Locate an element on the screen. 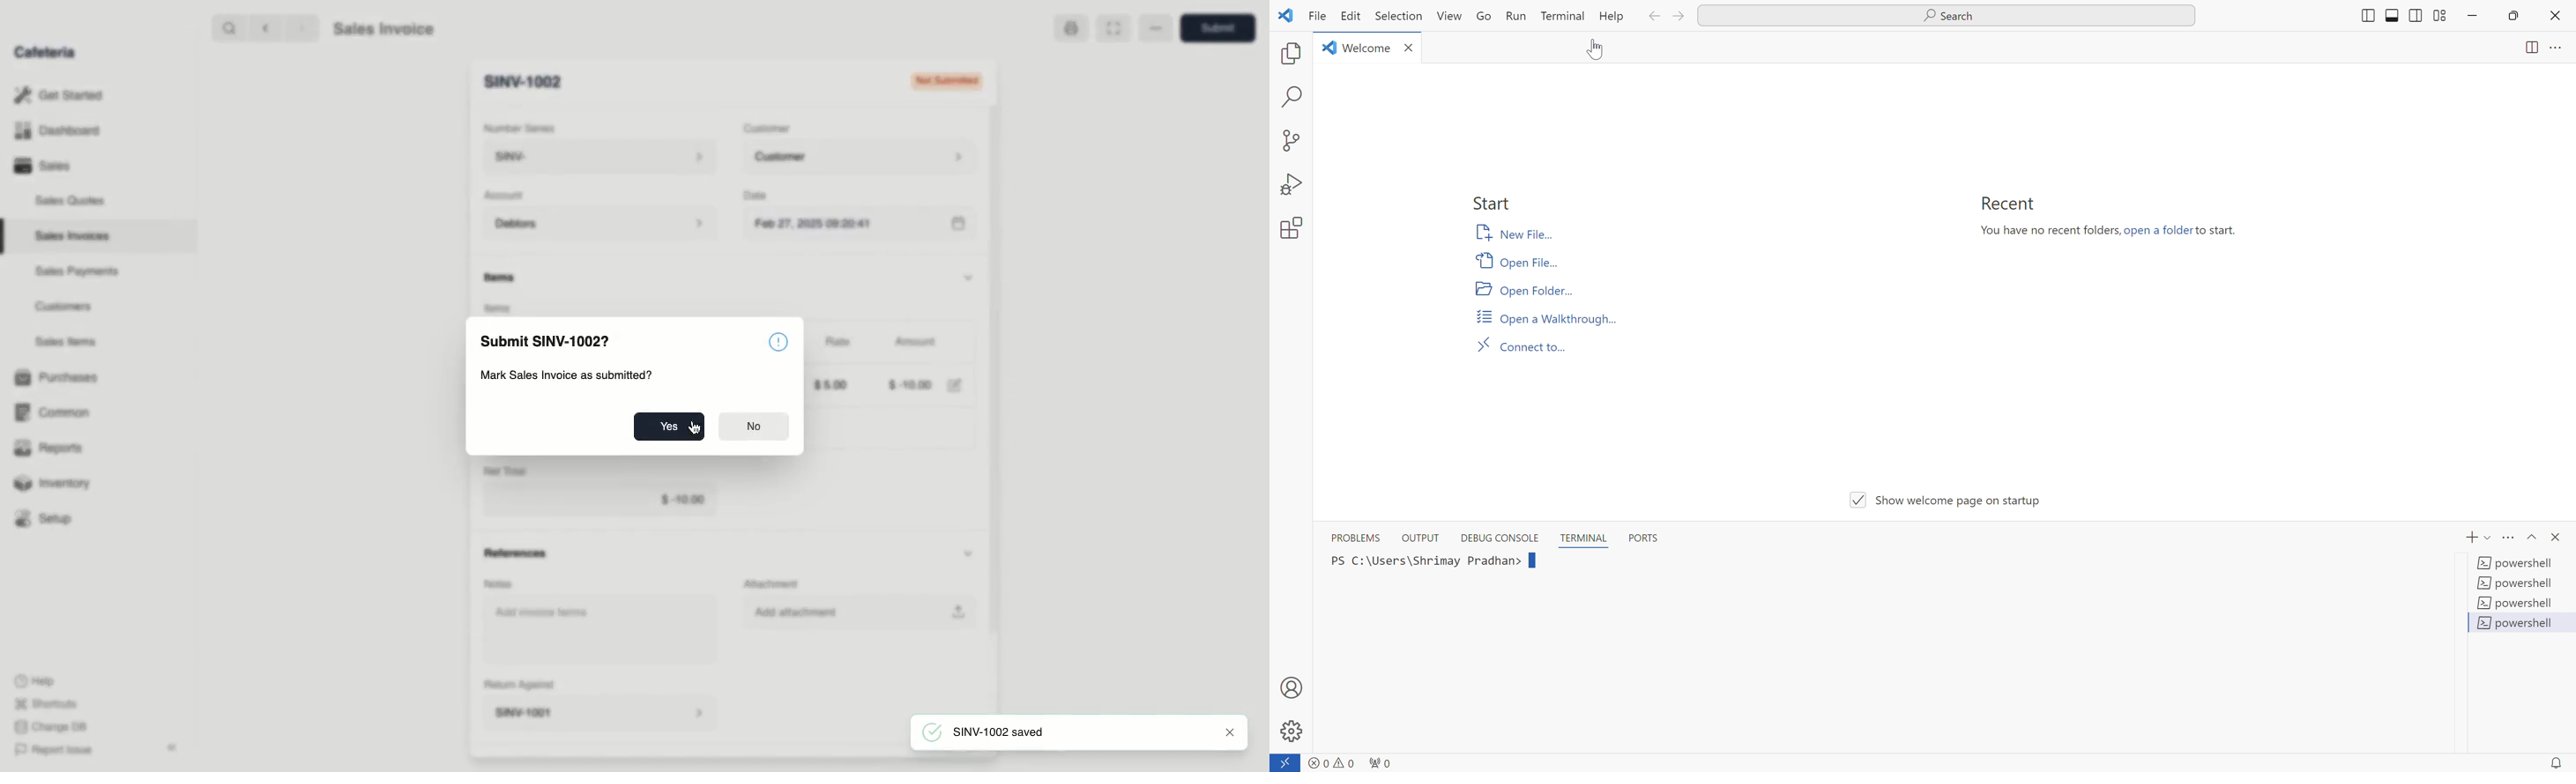 This screenshot has height=784, width=2576. Items is located at coordinates (503, 277).